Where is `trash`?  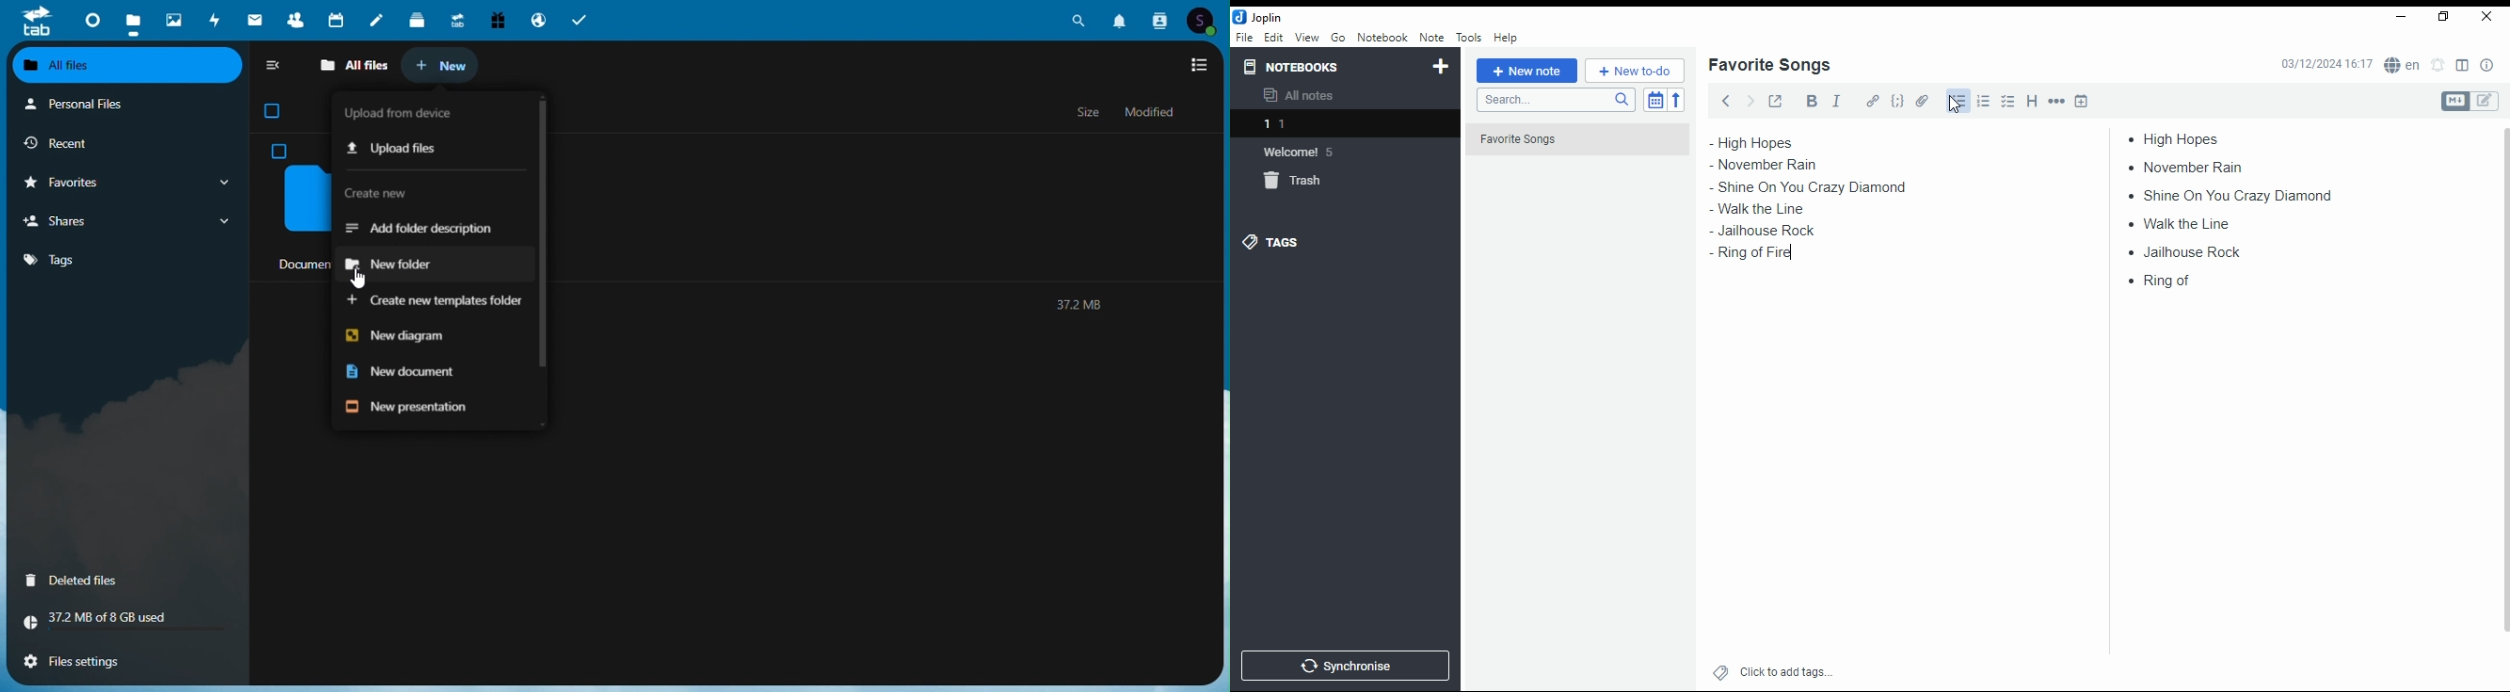
trash is located at coordinates (1304, 184).